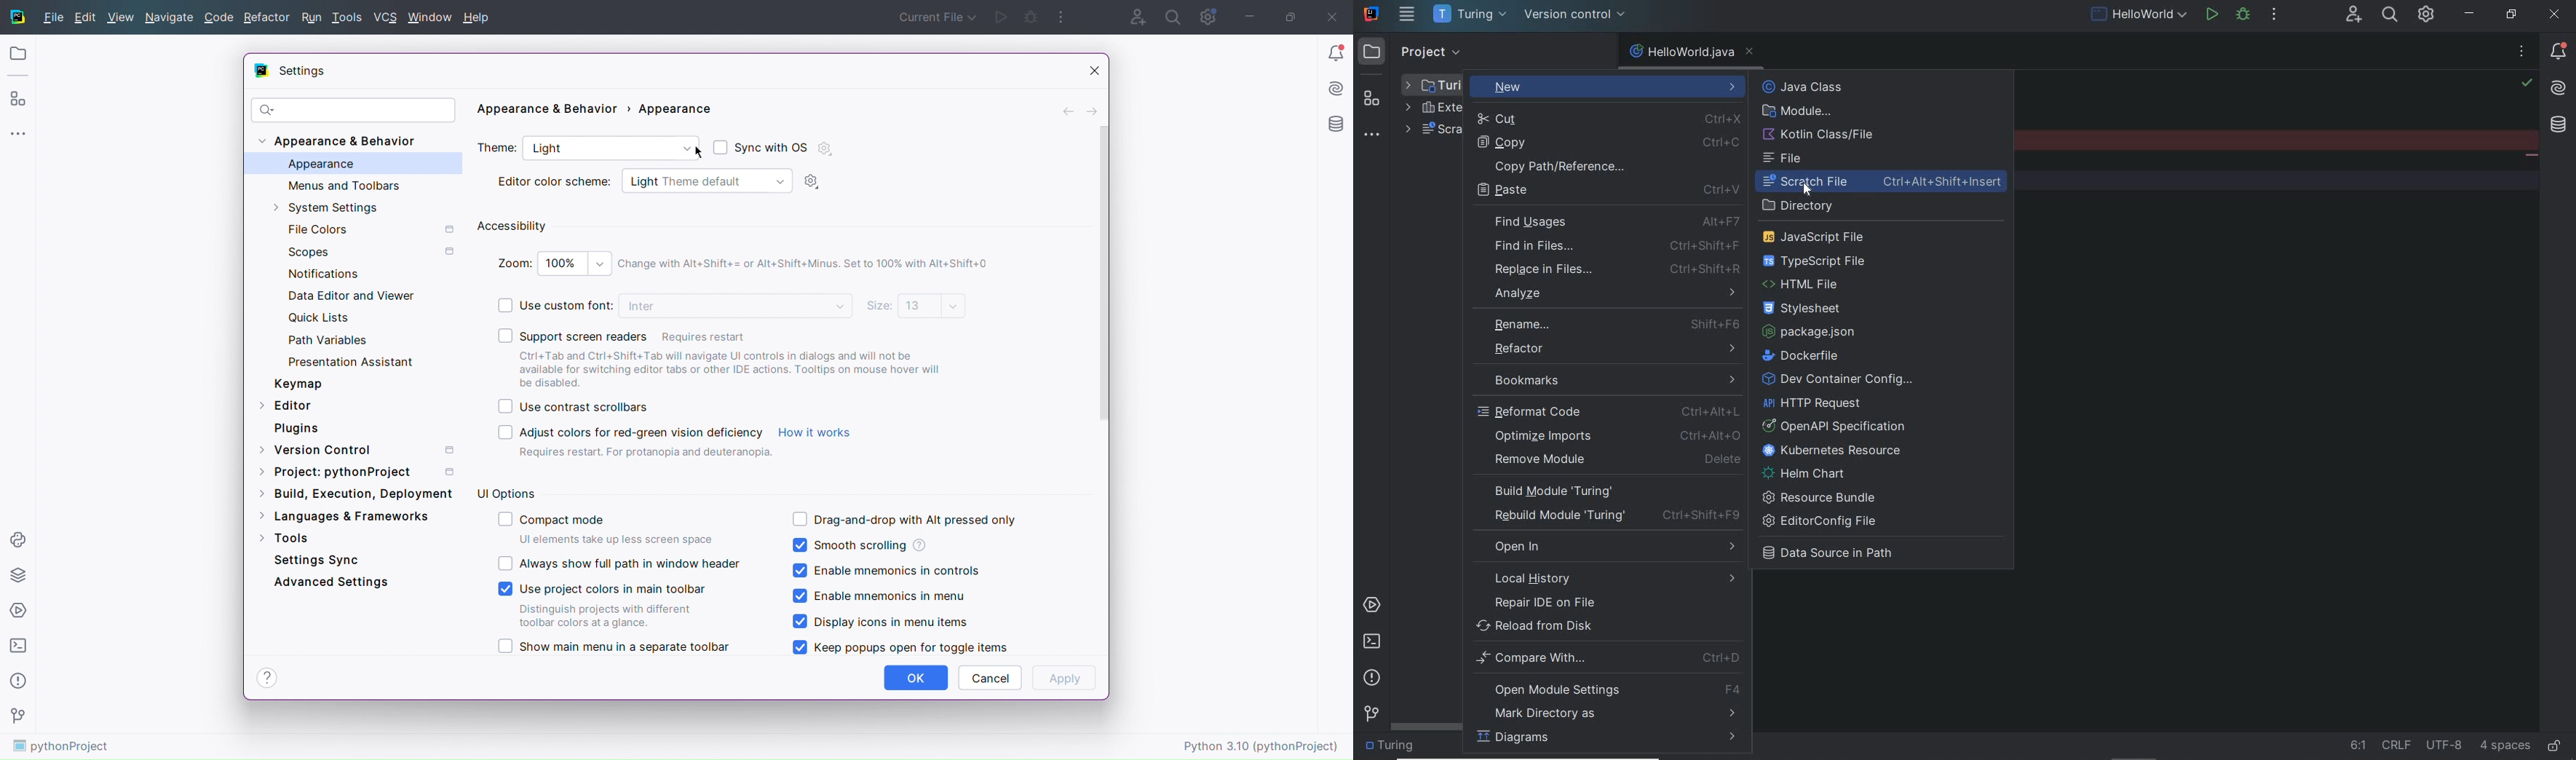 This screenshot has height=784, width=2576. Describe the element at coordinates (1815, 332) in the screenshot. I see `package.json` at that location.